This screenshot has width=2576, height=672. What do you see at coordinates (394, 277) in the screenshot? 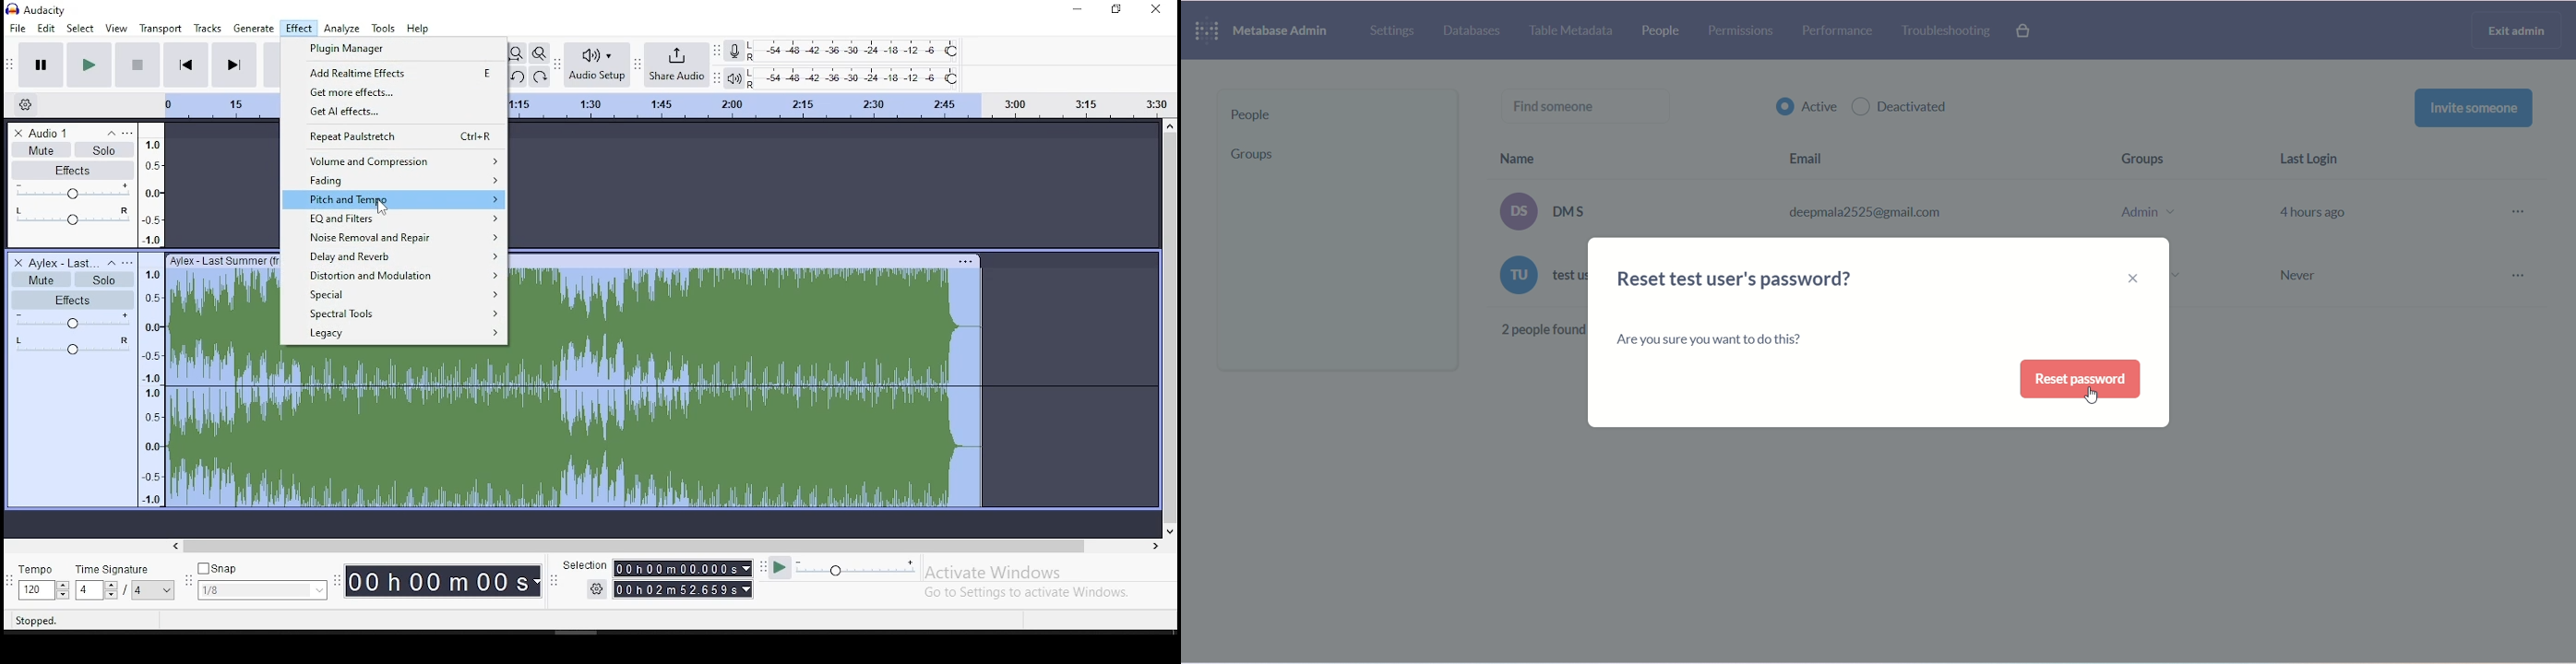
I see `distortion and modulation` at bounding box center [394, 277].